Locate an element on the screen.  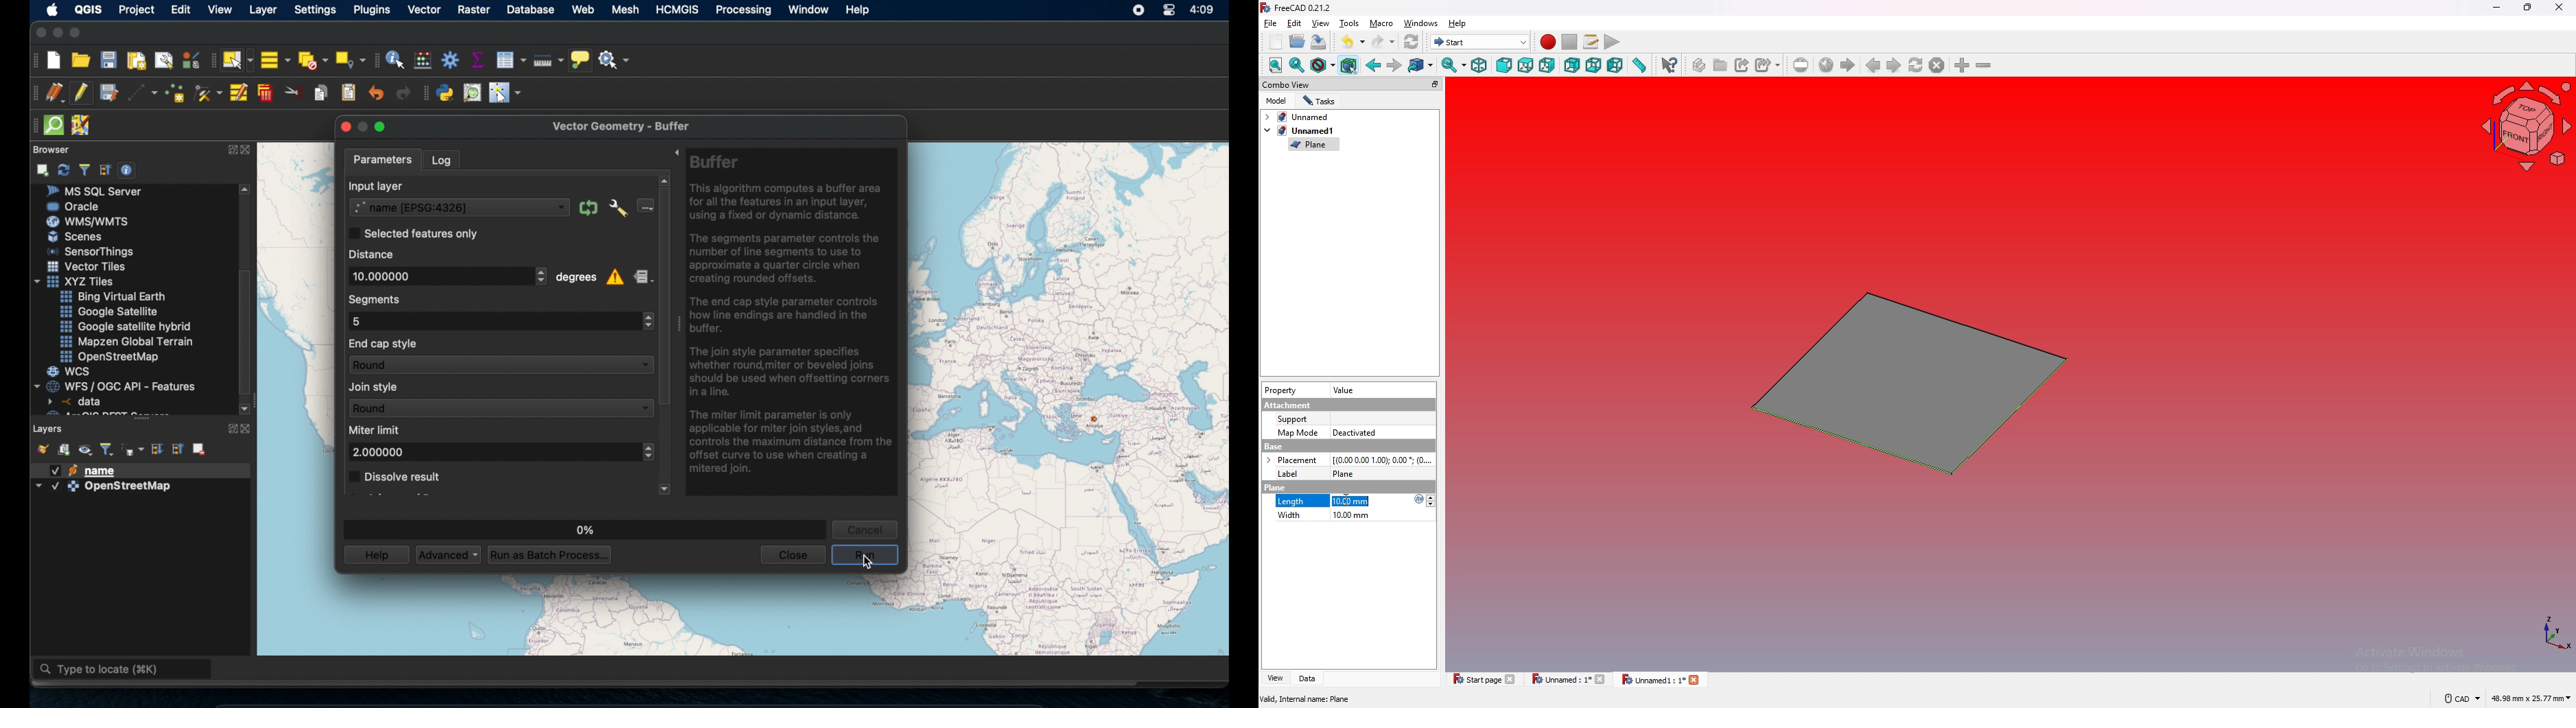
help is located at coordinates (375, 555).